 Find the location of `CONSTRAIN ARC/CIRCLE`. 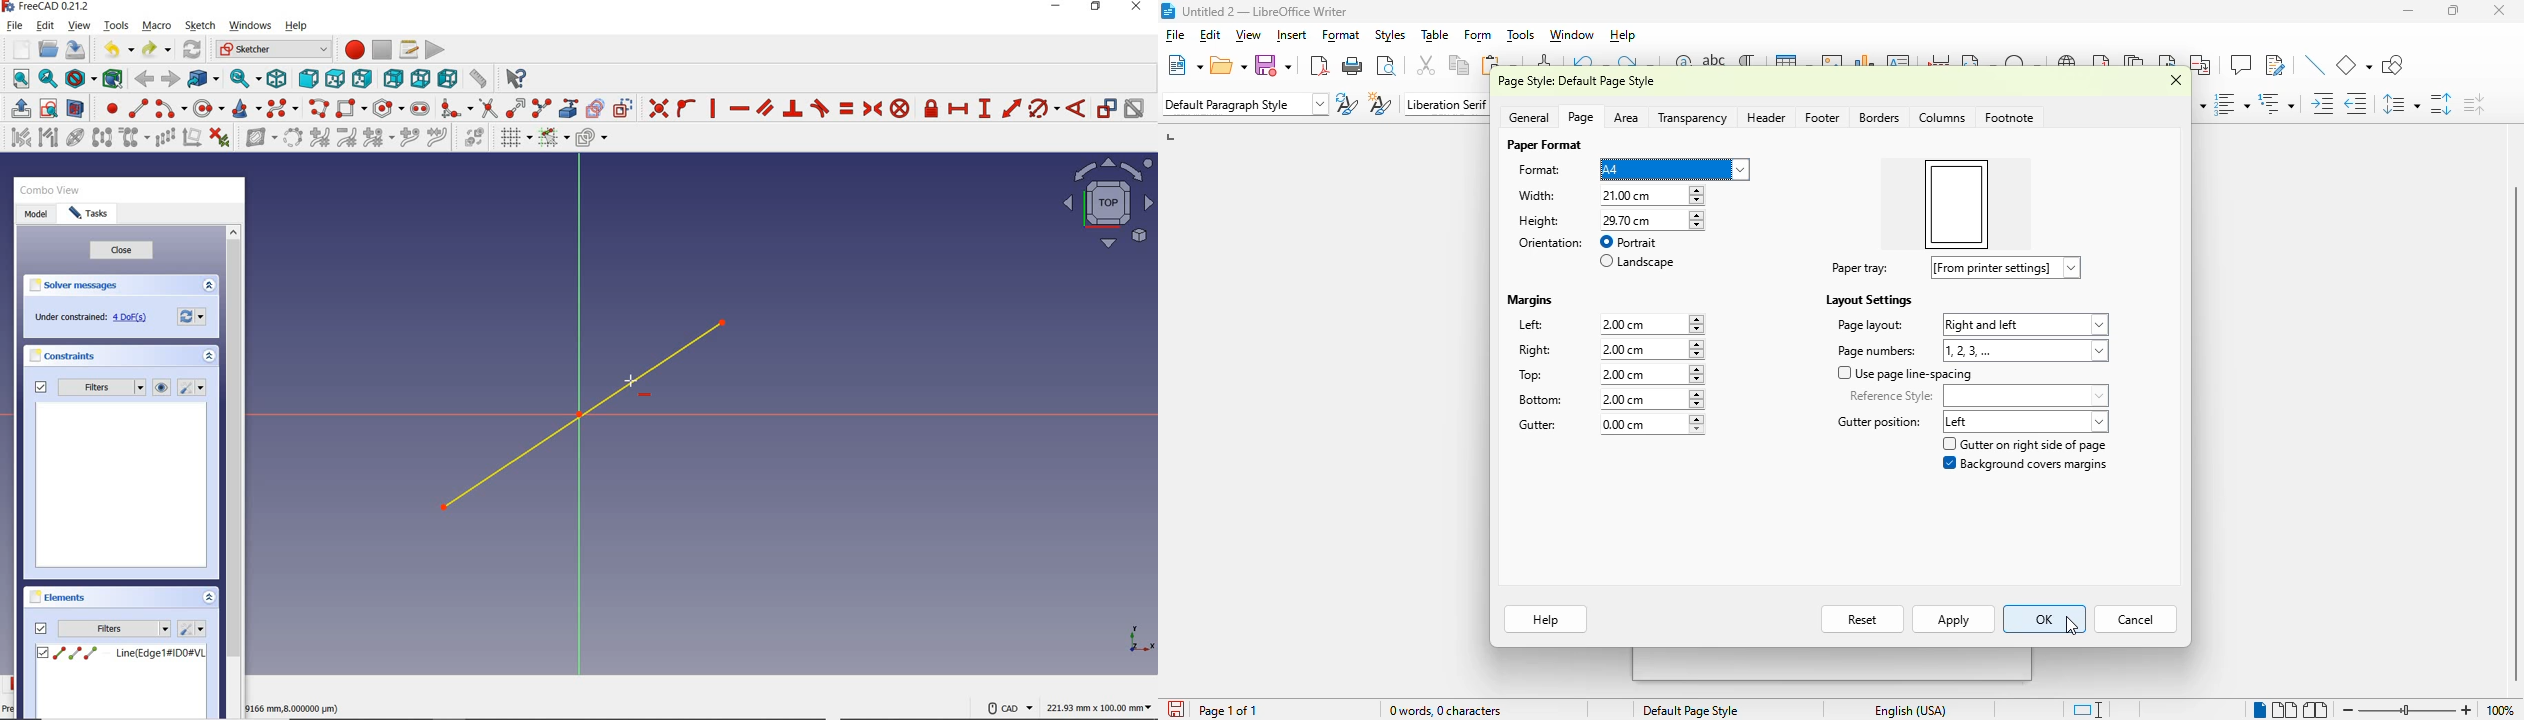

CONSTRAIN ARC/CIRCLE is located at coordinates (1044, 108).